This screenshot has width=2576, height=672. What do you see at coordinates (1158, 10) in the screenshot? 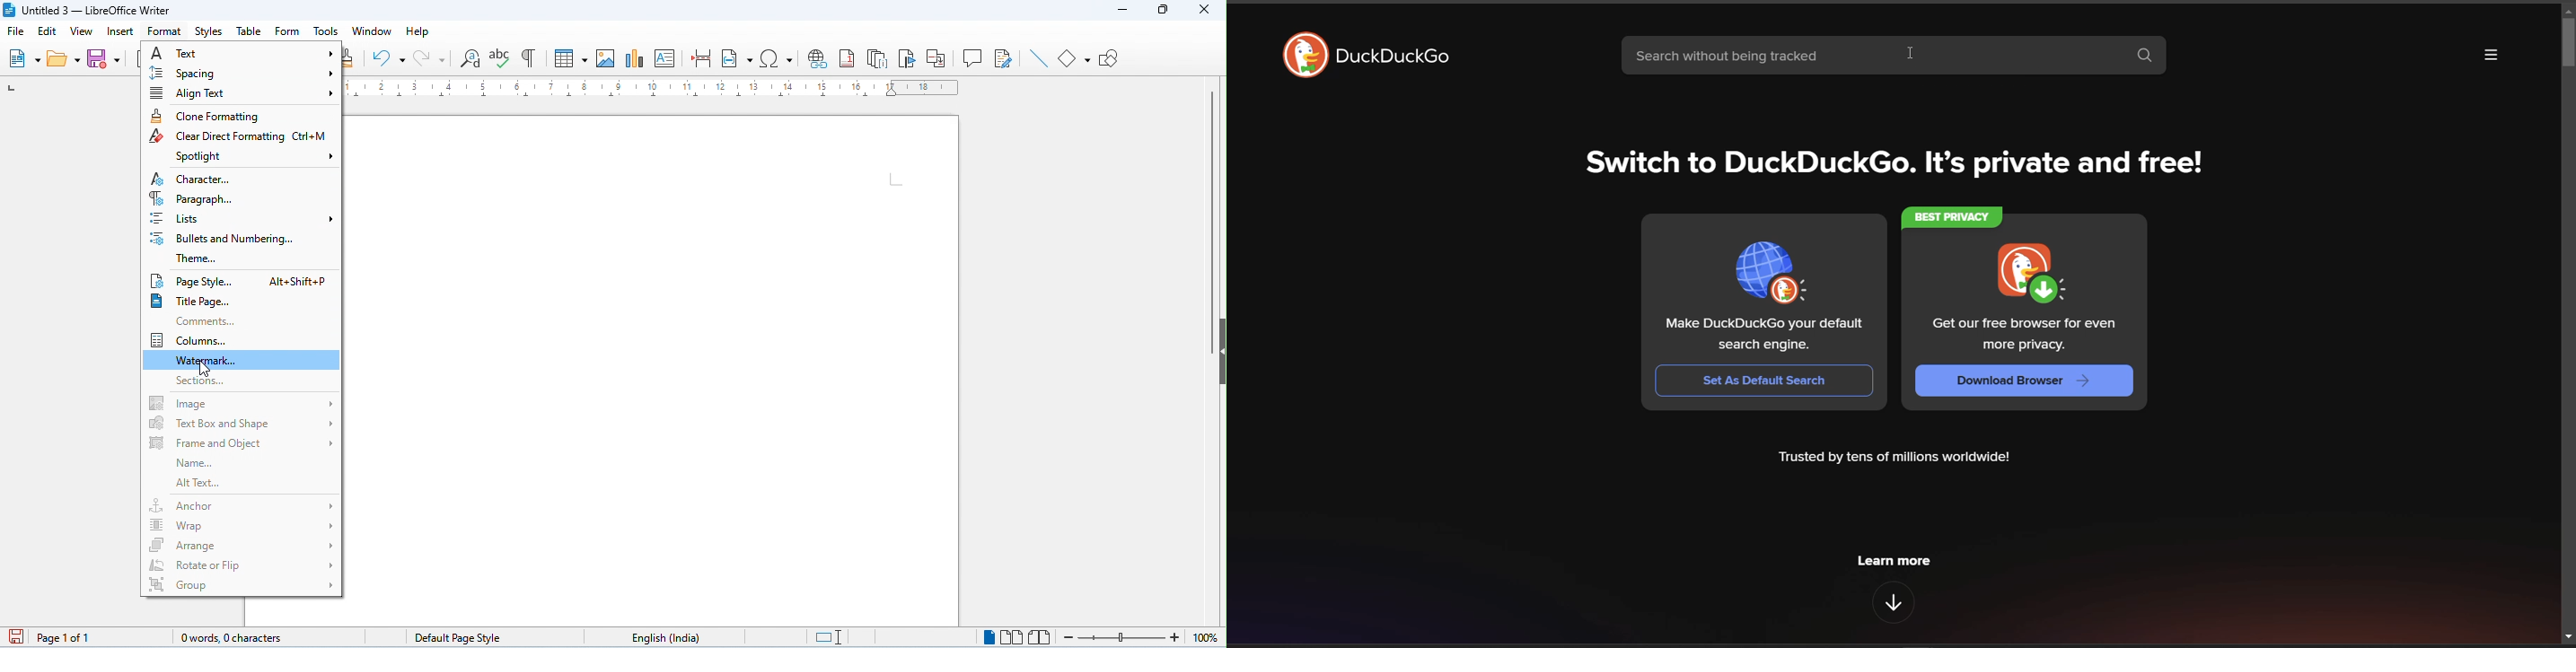
I see `maximize` at bounding box center [1158, 10].